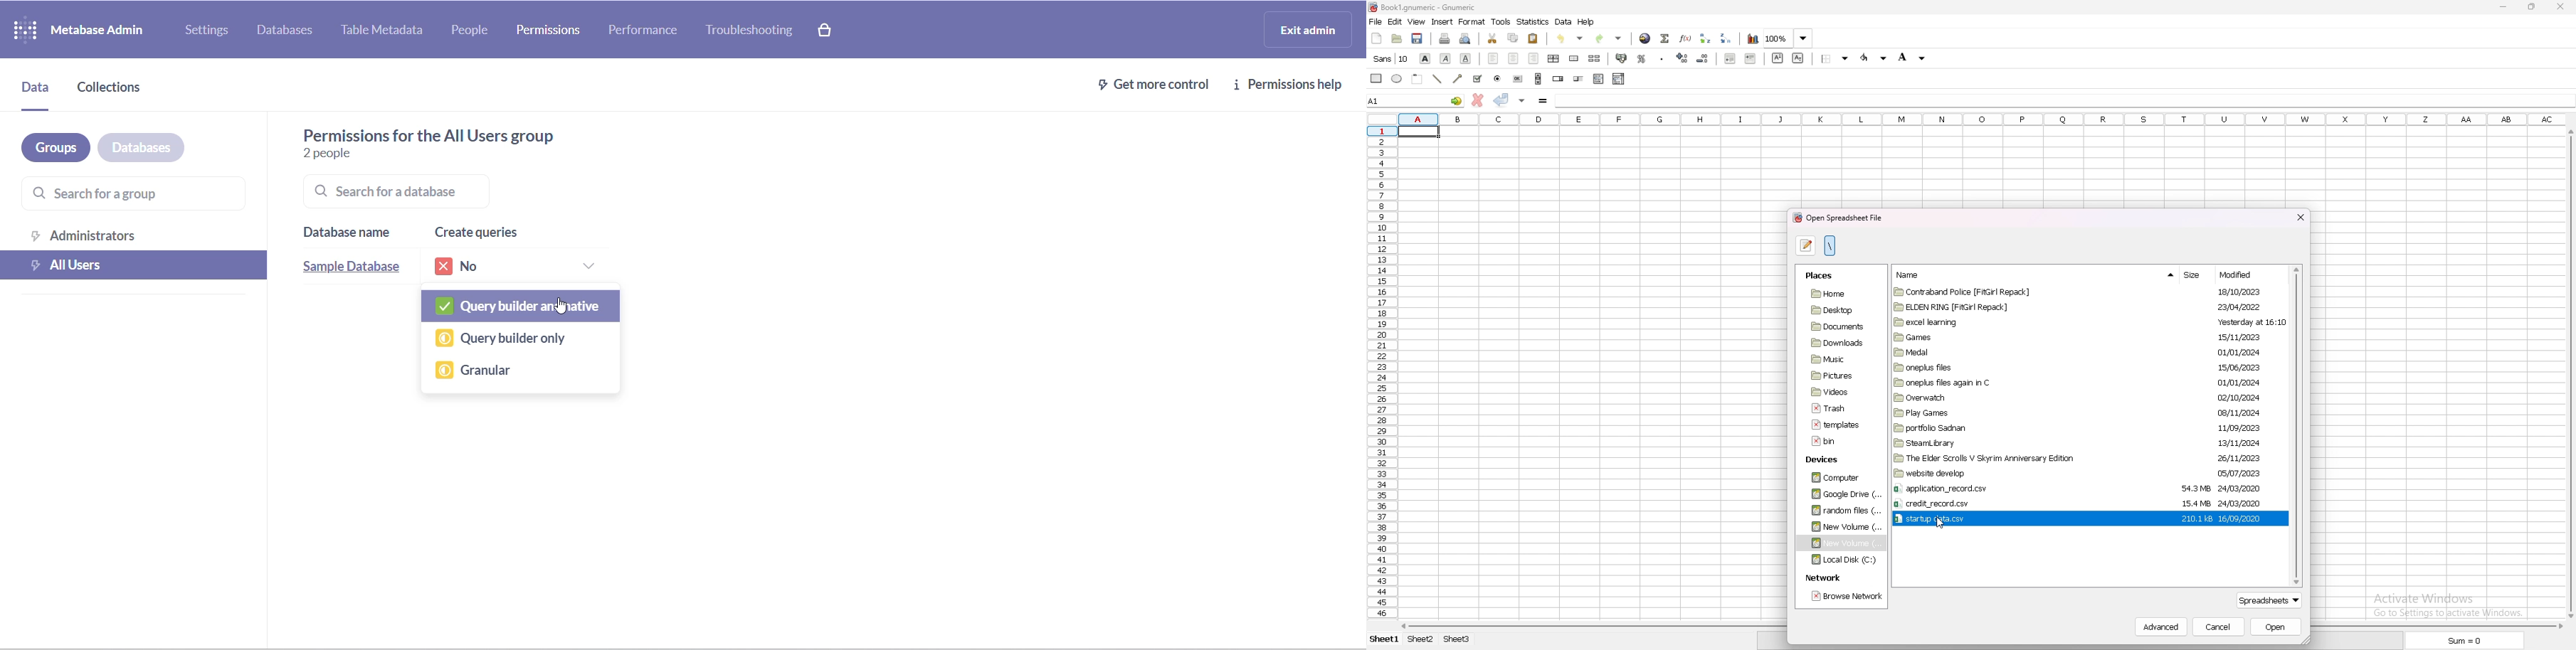 This screenshot has height=672, width=2576. What do you see at coordinates (1837, 327) in the screenshot?
I see `folder` at bounding box center [1837, 327].